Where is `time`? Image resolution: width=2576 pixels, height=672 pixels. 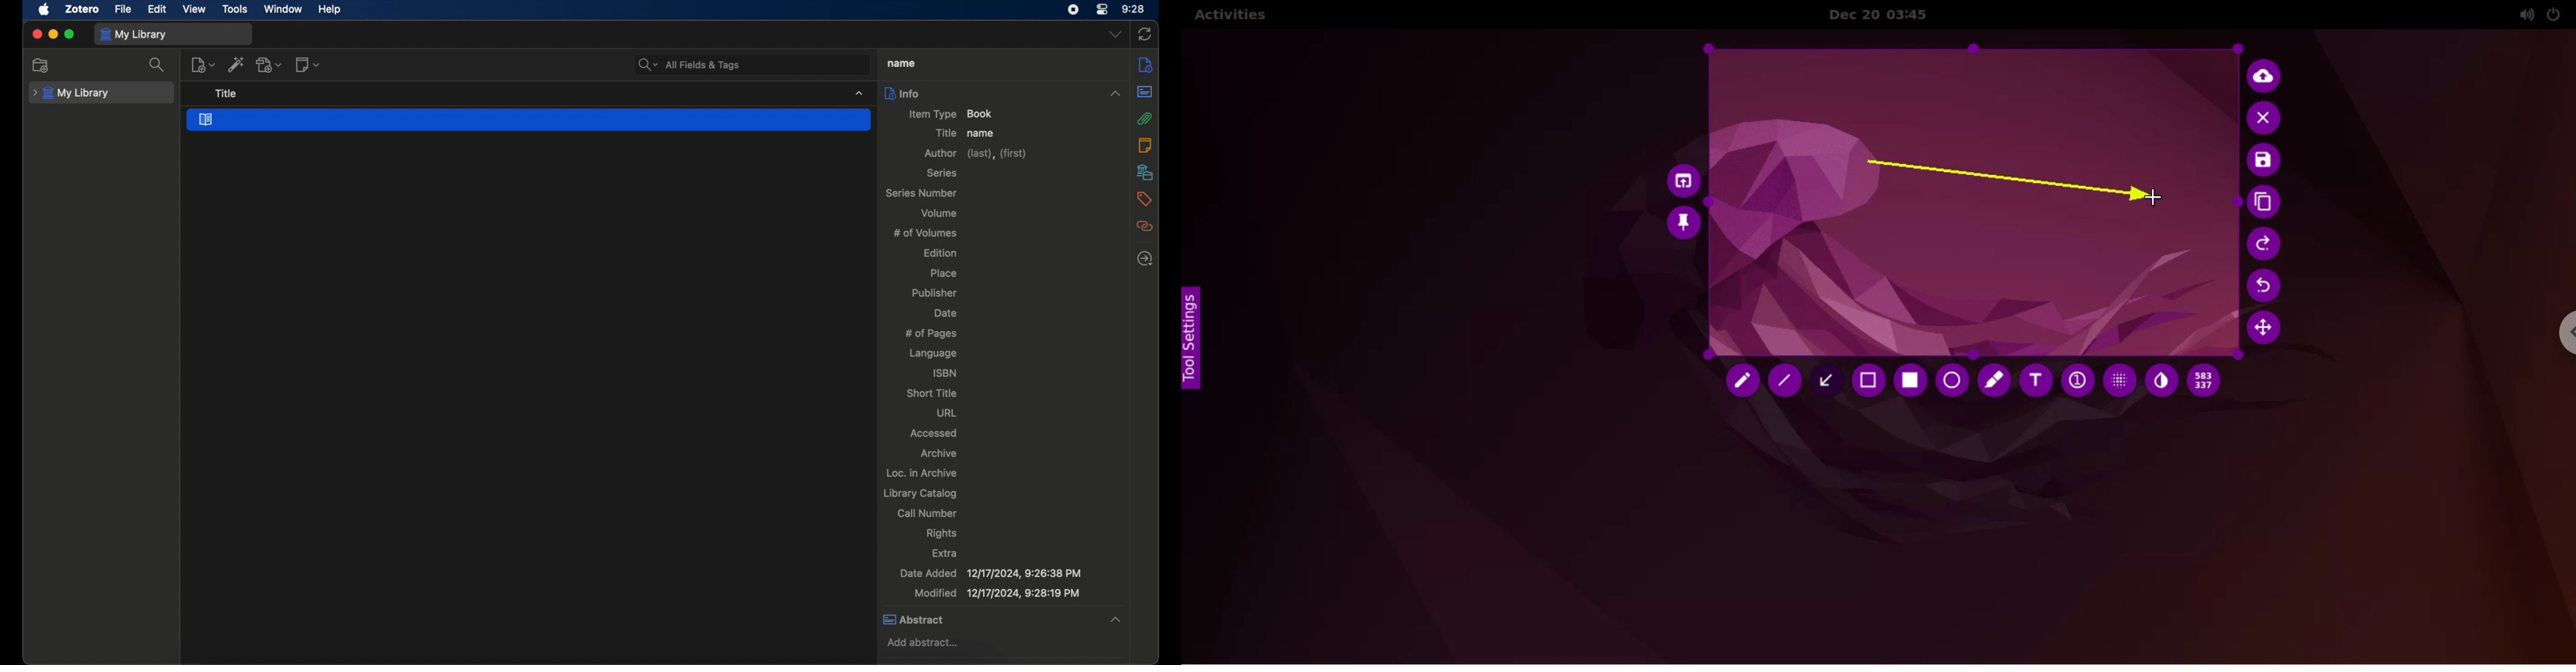
time is located at coordinates (1133, 9).